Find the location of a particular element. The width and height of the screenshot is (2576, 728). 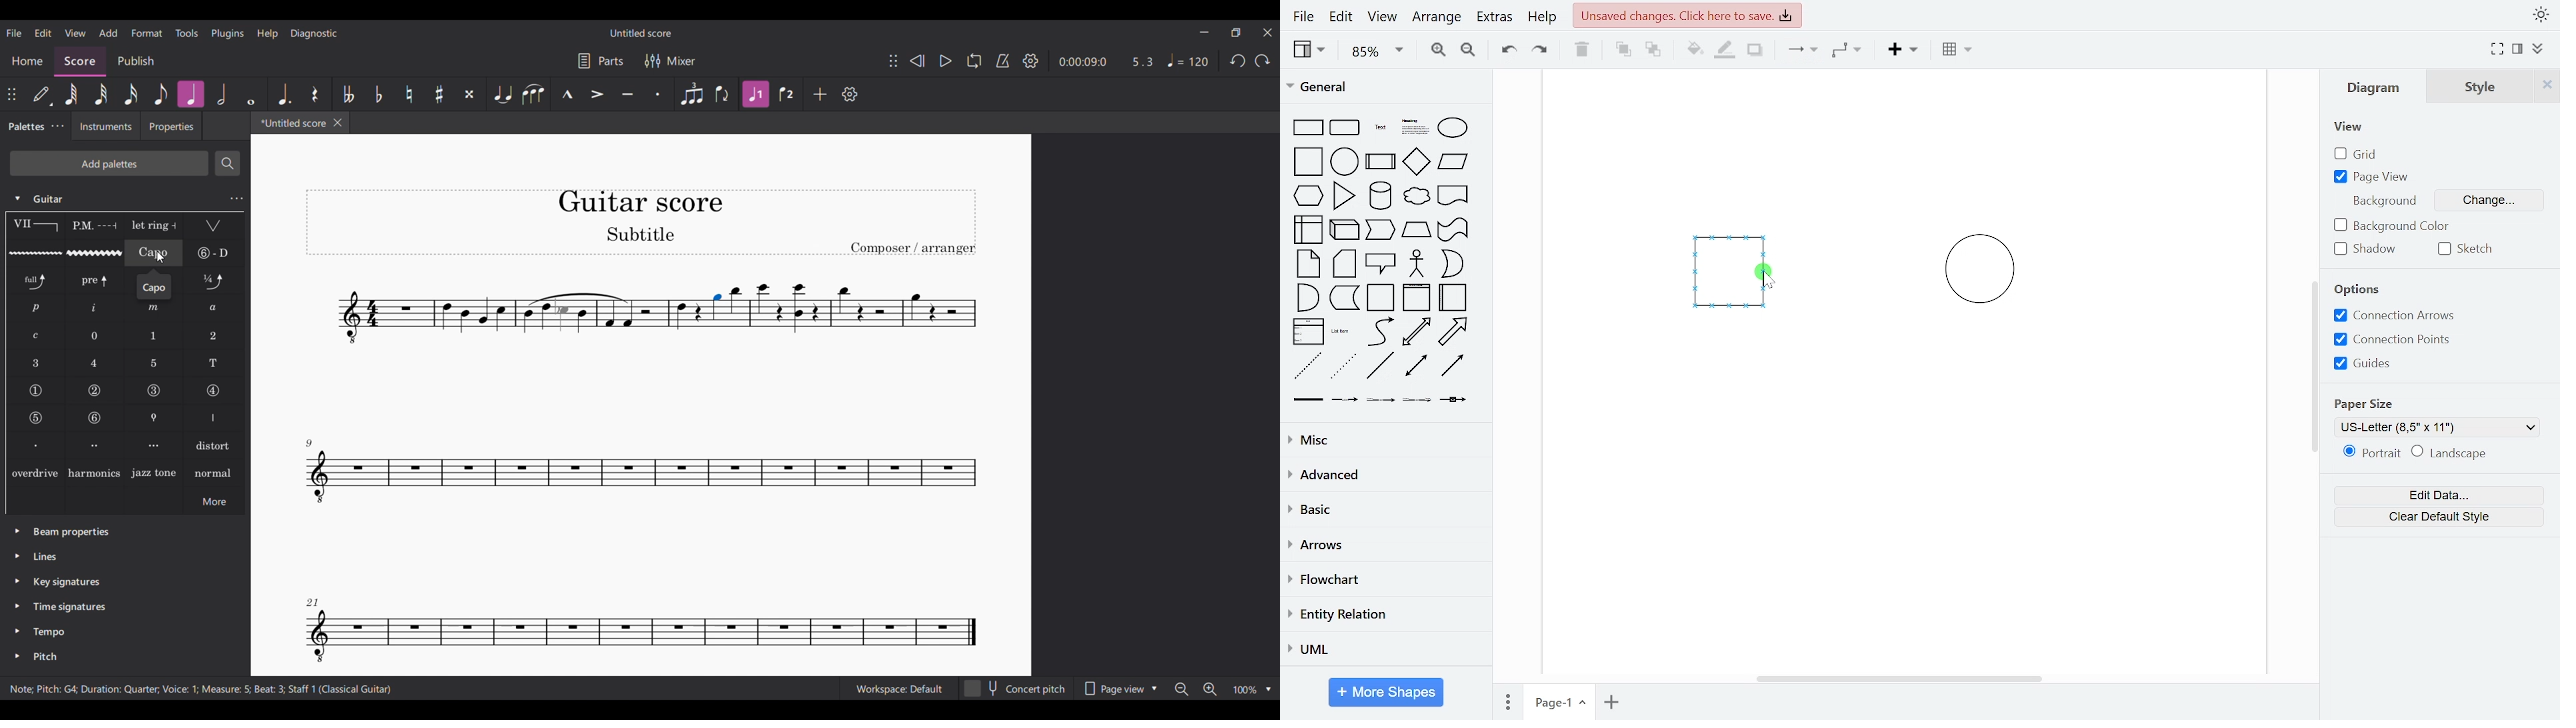

Marcato is located at coordinates (566, 95).